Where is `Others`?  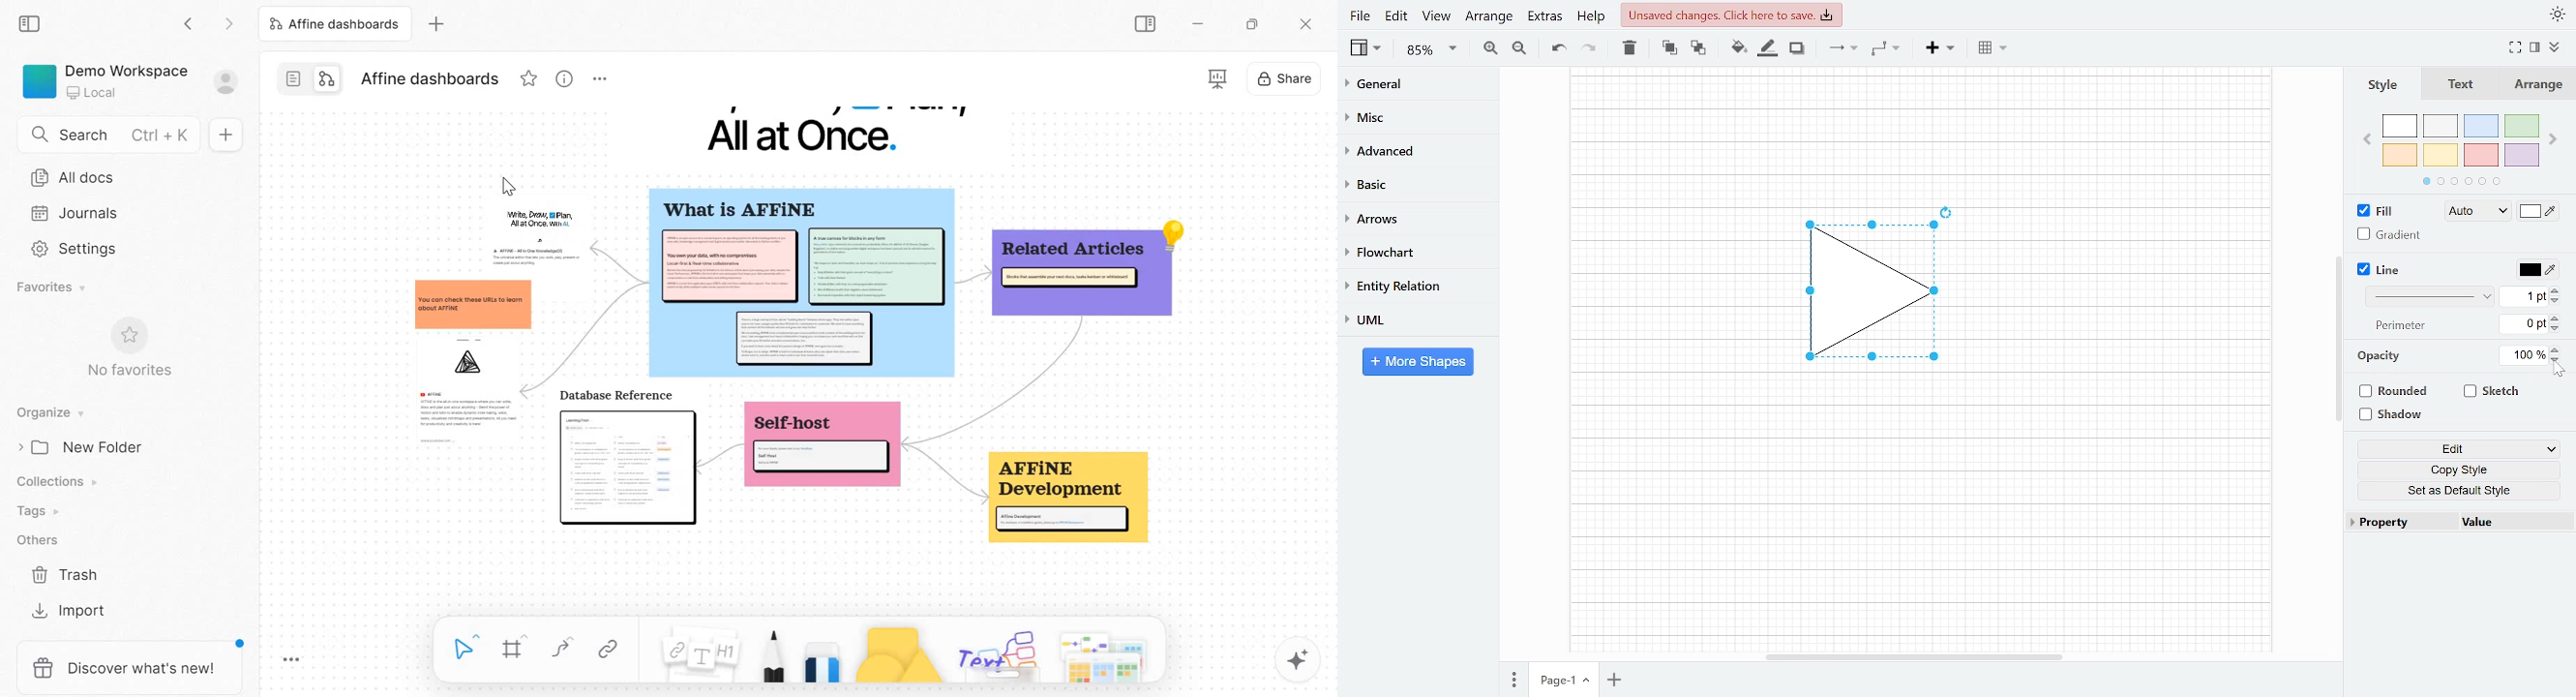 Others is located at coordinates (36, 540).